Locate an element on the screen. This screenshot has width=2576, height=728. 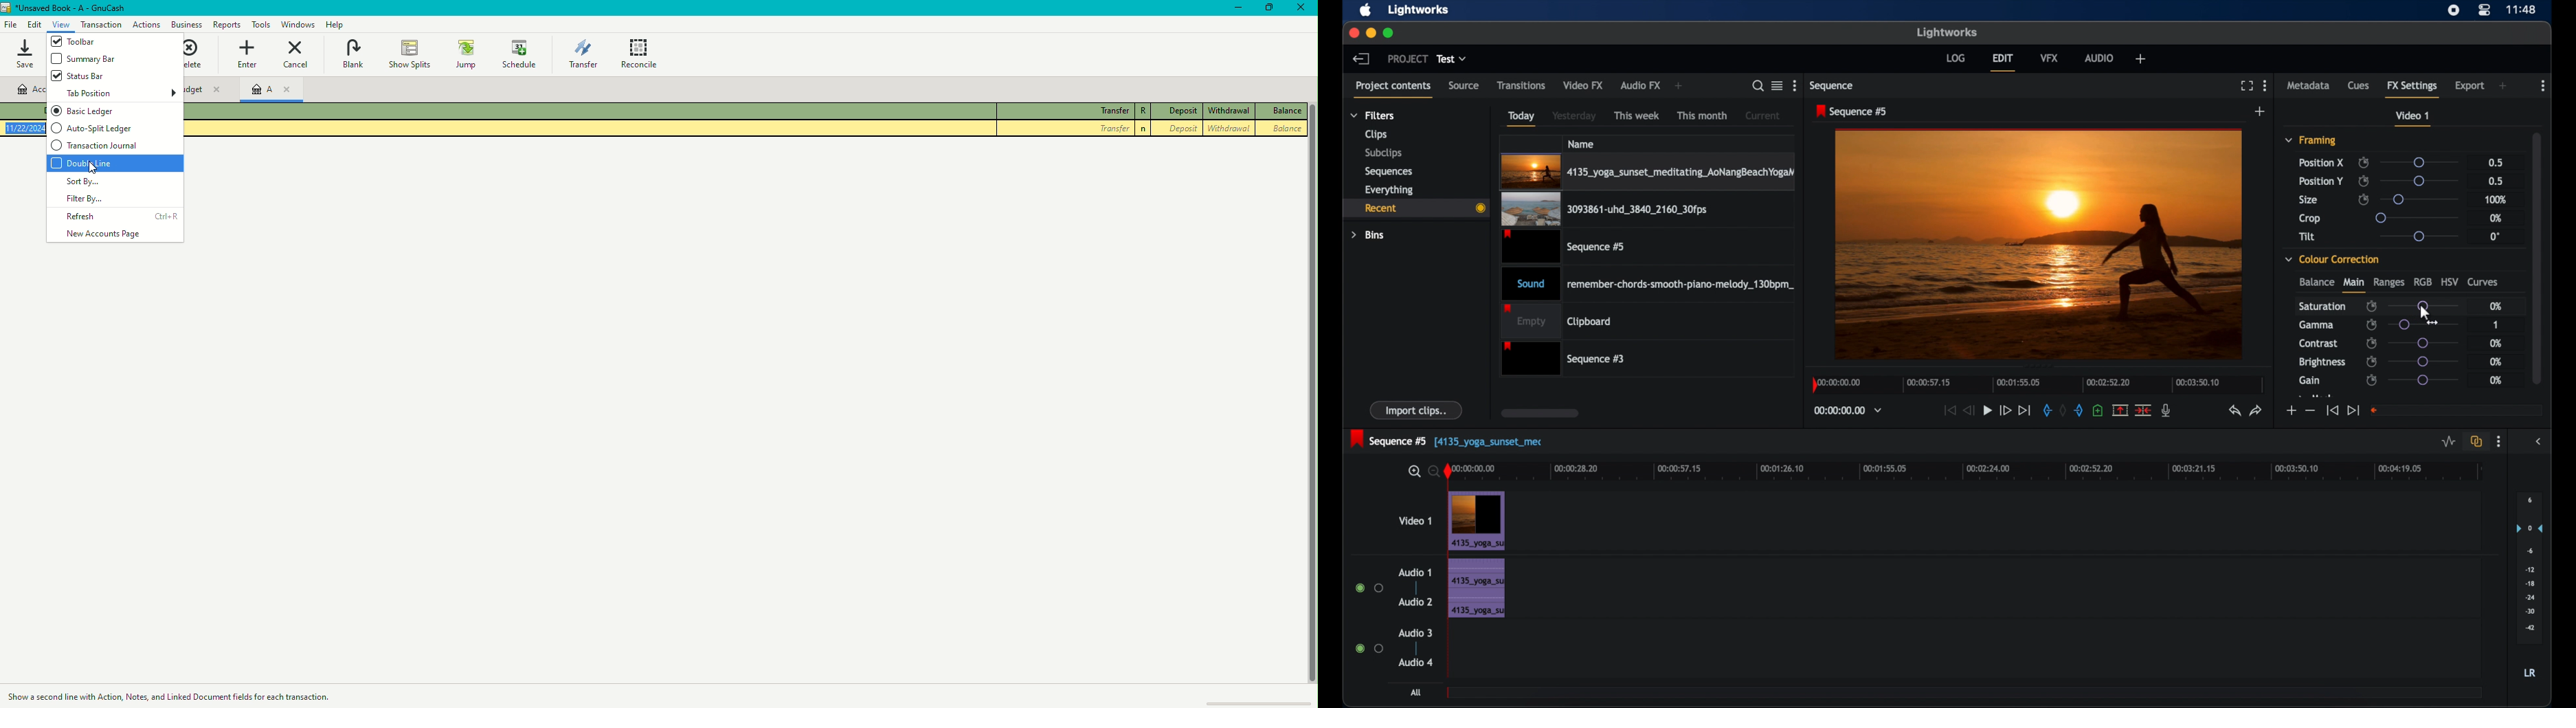
Account is located at coordinates (27, 89).